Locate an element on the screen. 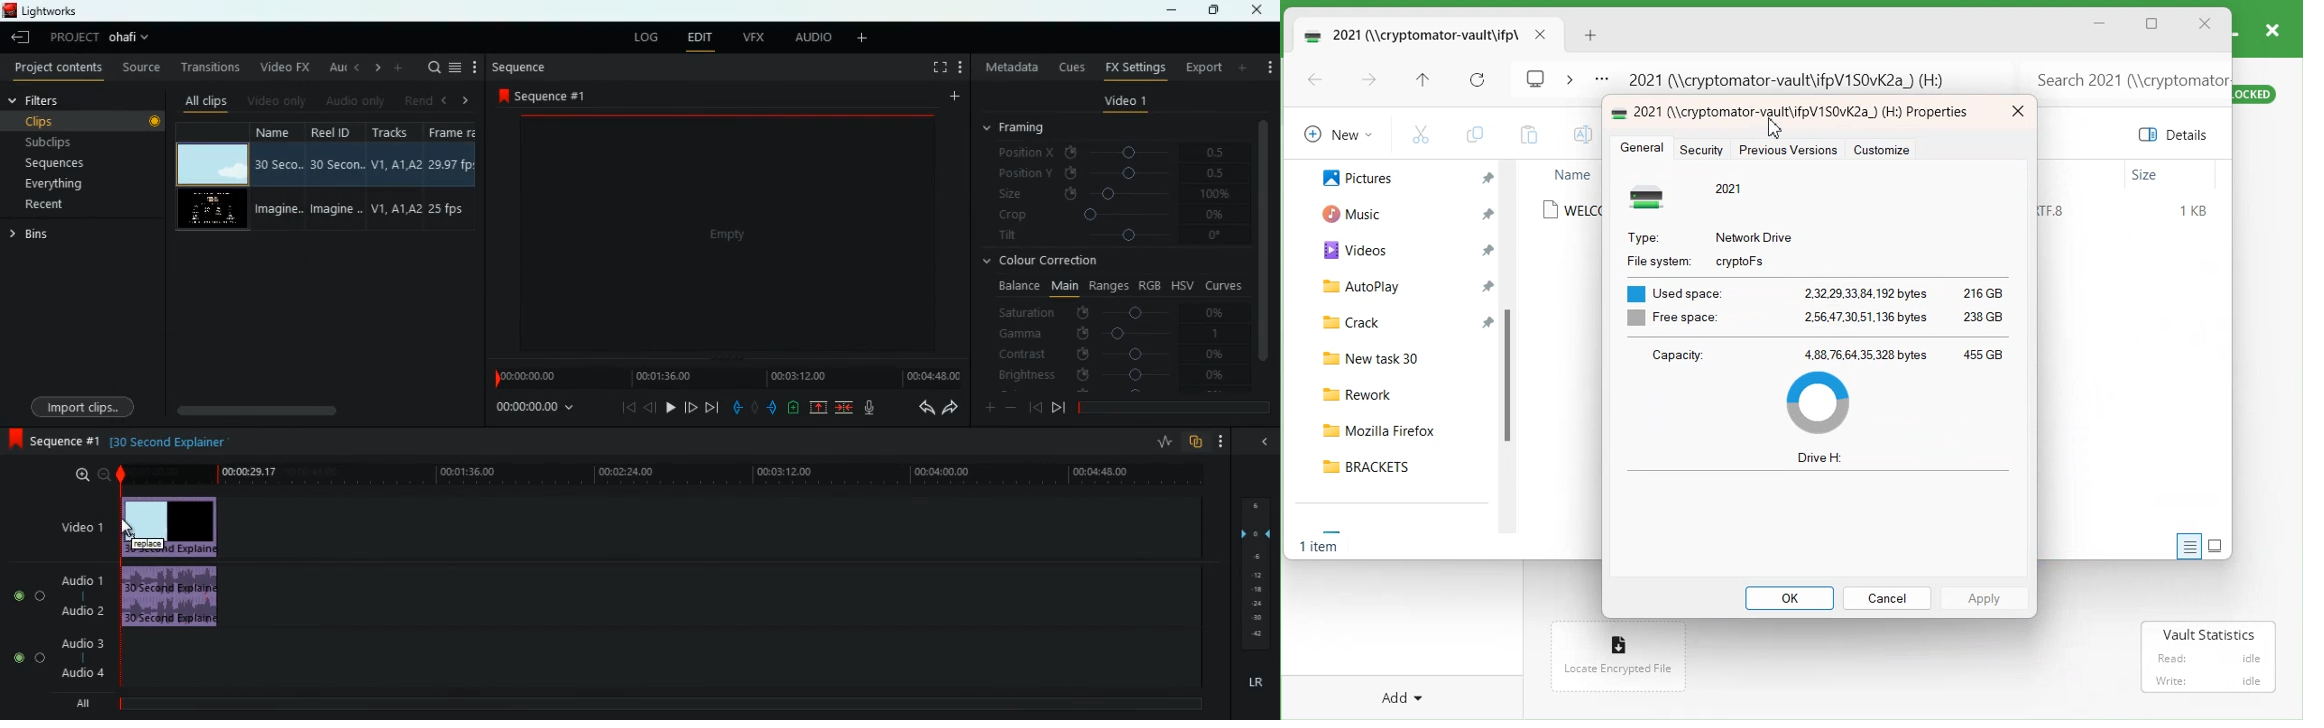  clips is located at coordinates (74, 121).